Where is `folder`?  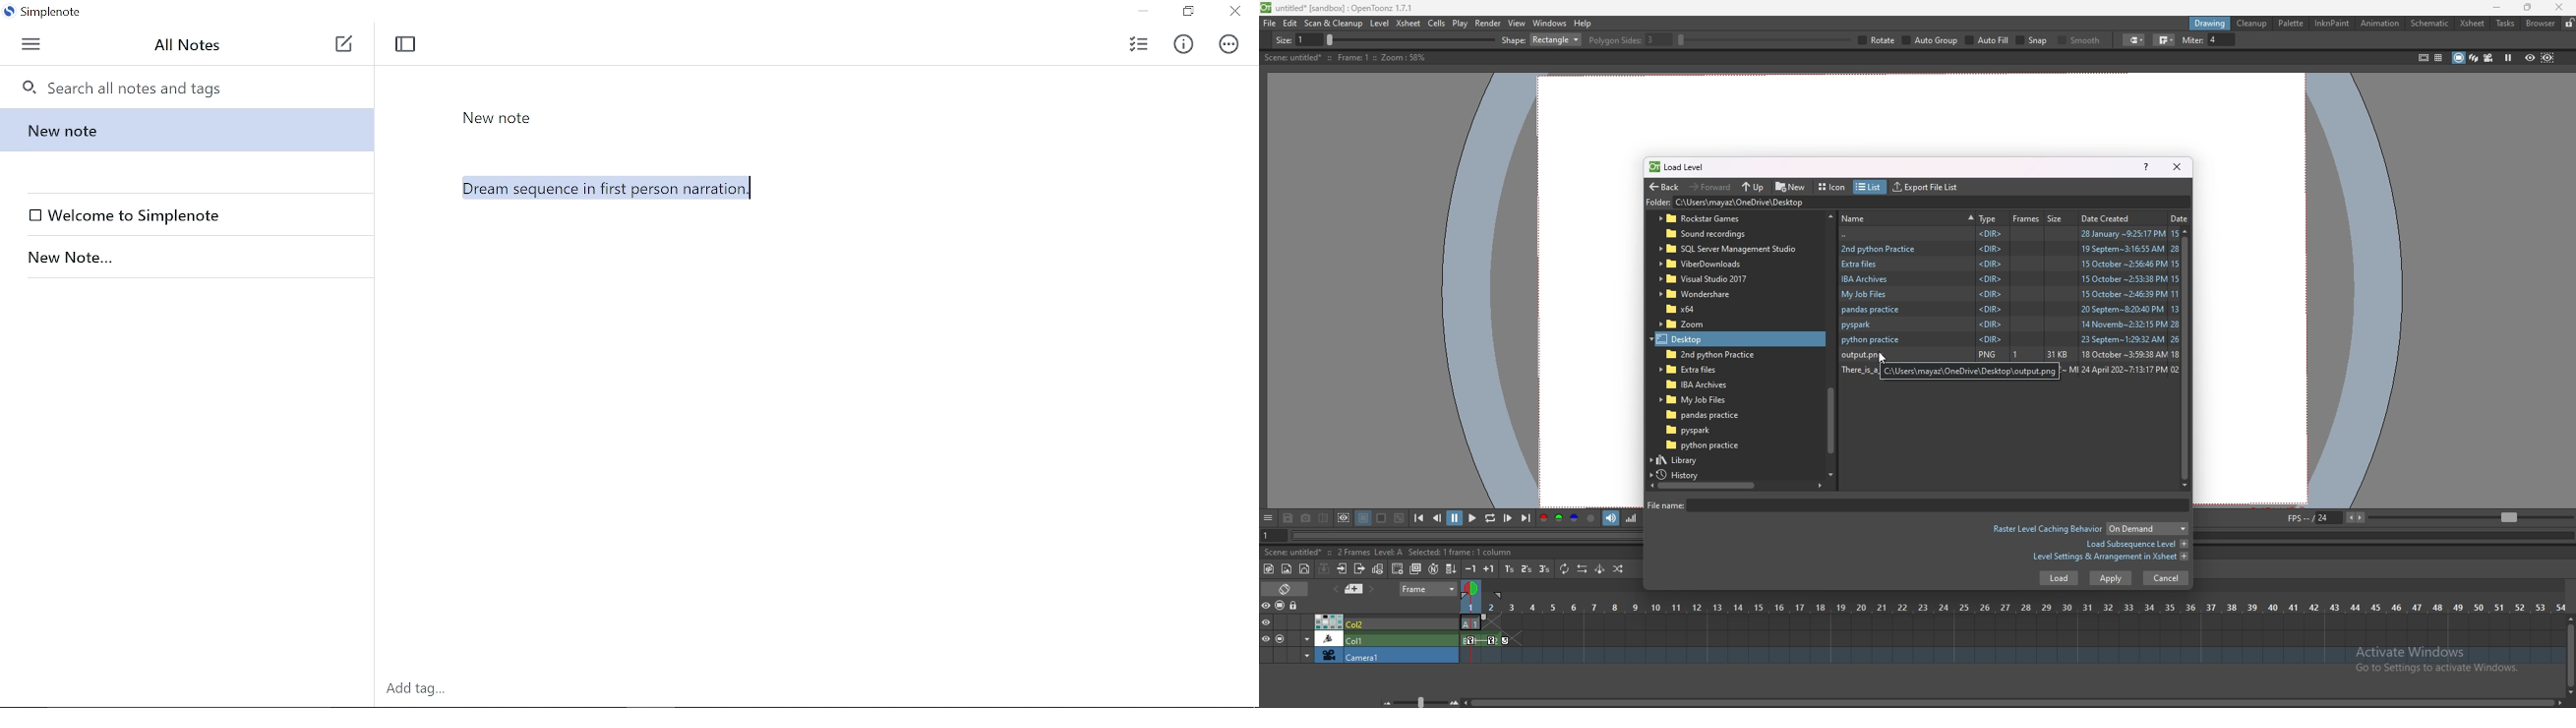
folder is located at coordinates (2009, 248).